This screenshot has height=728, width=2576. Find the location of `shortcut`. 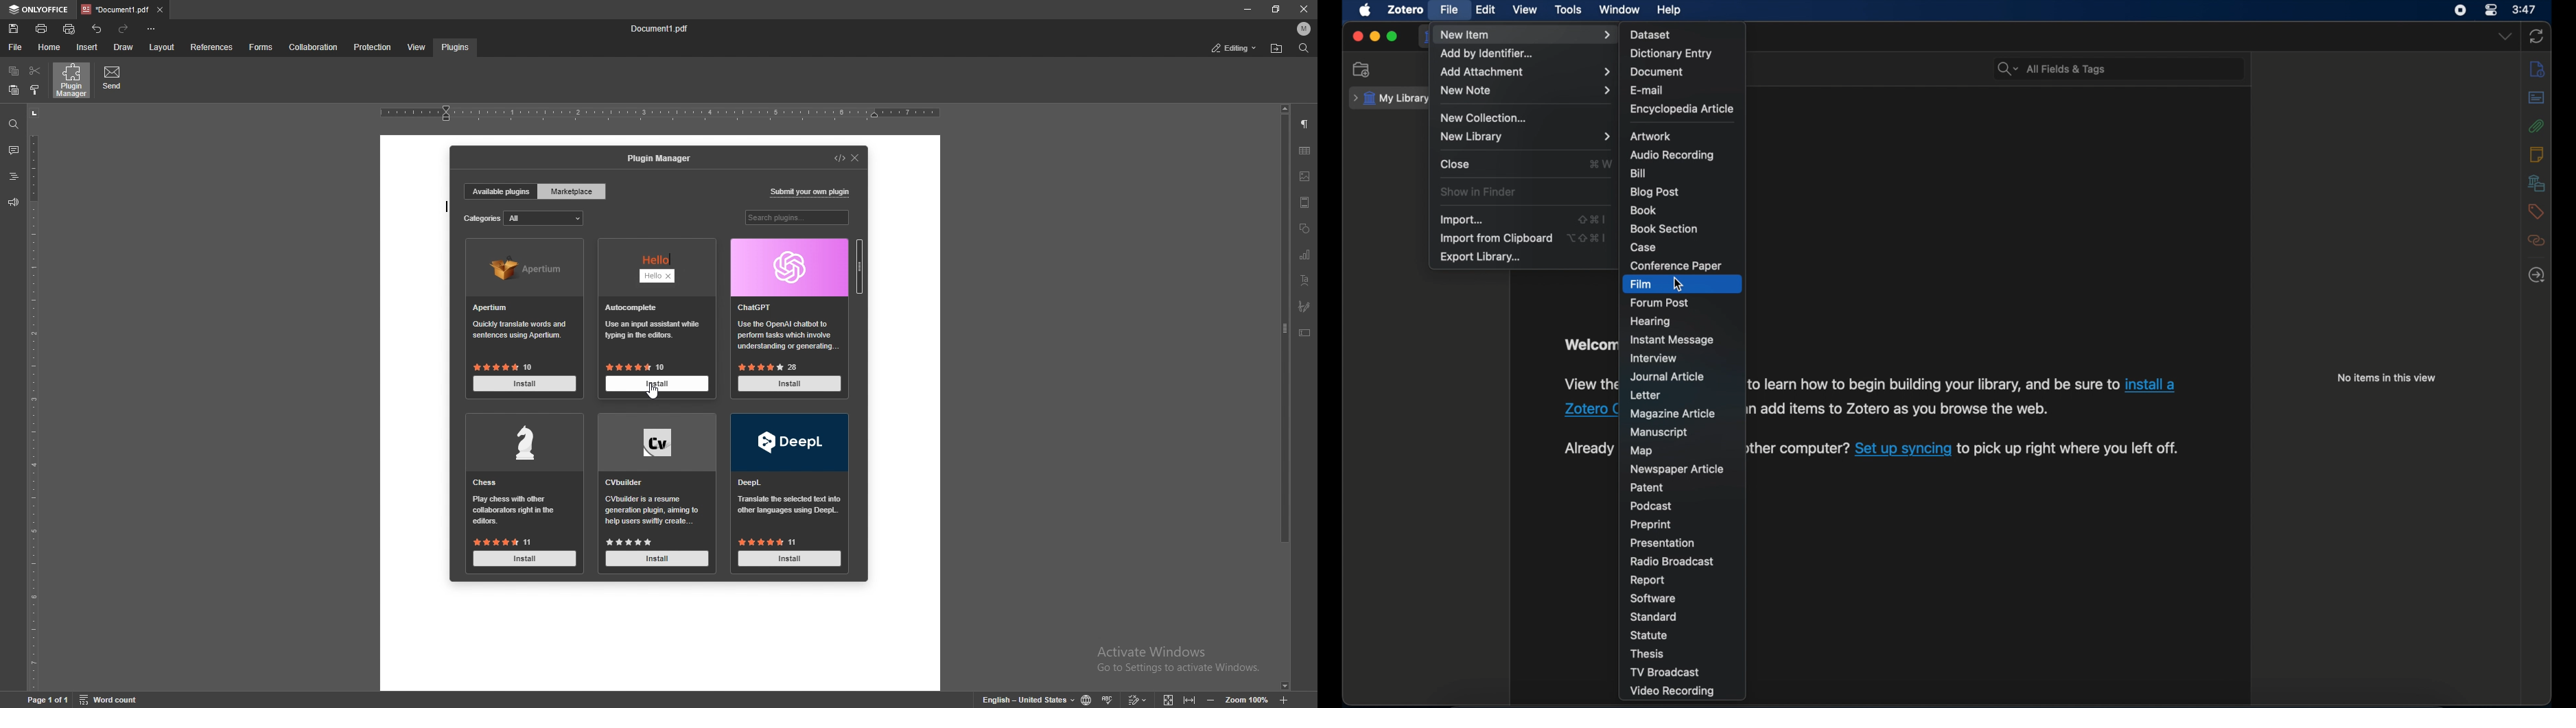

shortcut is located at coordinates (1592, 219).